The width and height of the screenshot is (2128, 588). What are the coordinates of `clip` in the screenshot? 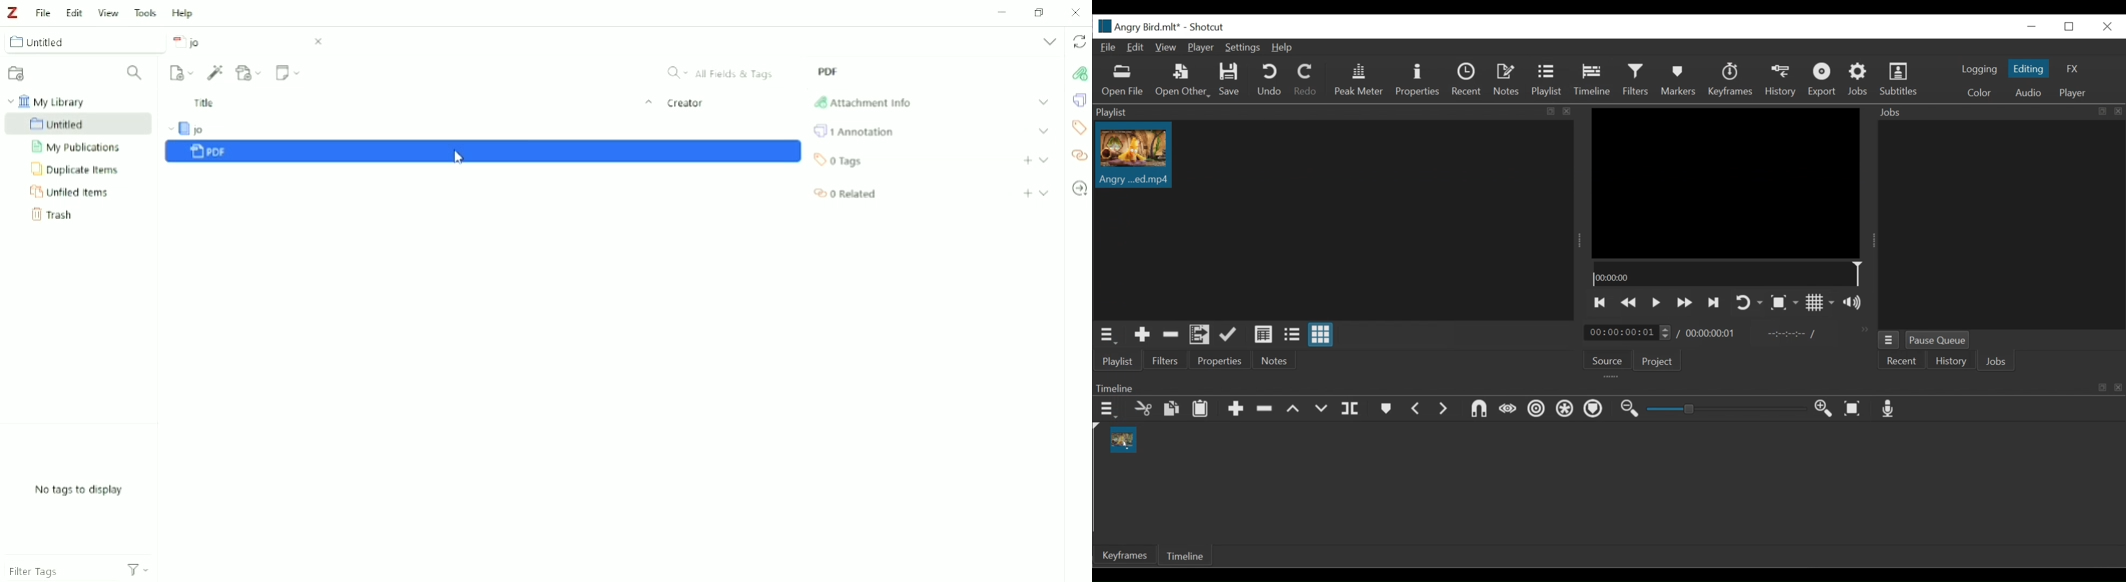 It's located at (1123, 440).